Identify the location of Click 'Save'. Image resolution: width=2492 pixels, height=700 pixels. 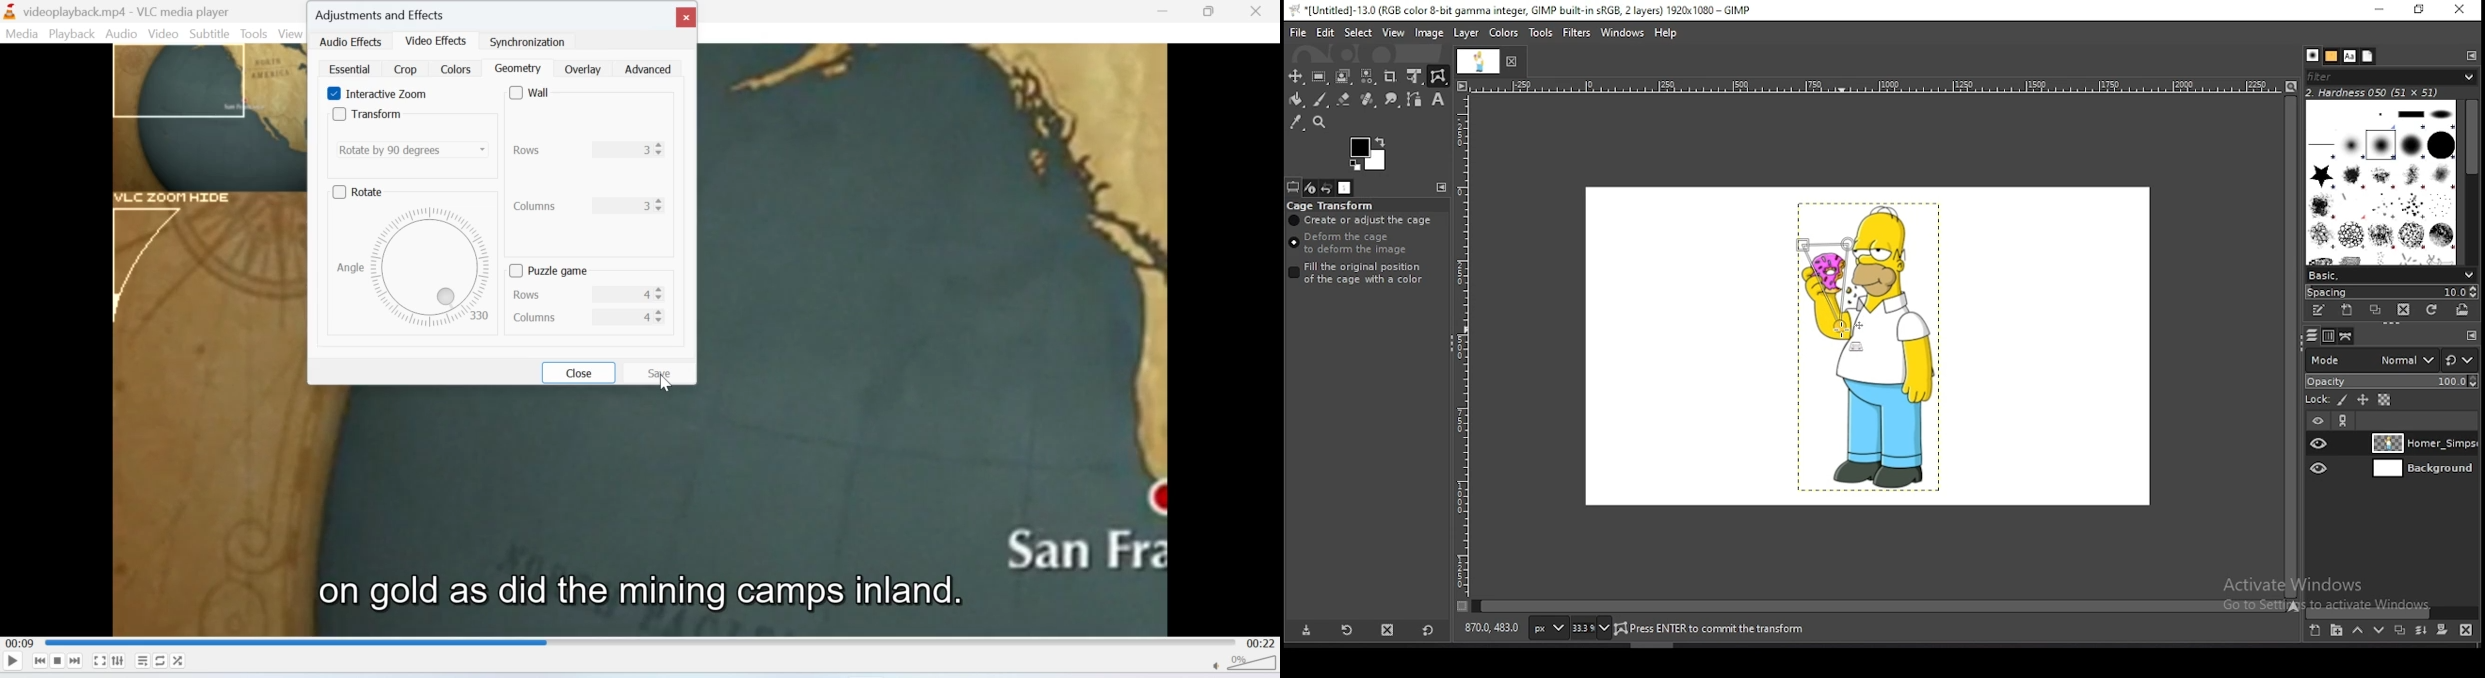
(663, 373).